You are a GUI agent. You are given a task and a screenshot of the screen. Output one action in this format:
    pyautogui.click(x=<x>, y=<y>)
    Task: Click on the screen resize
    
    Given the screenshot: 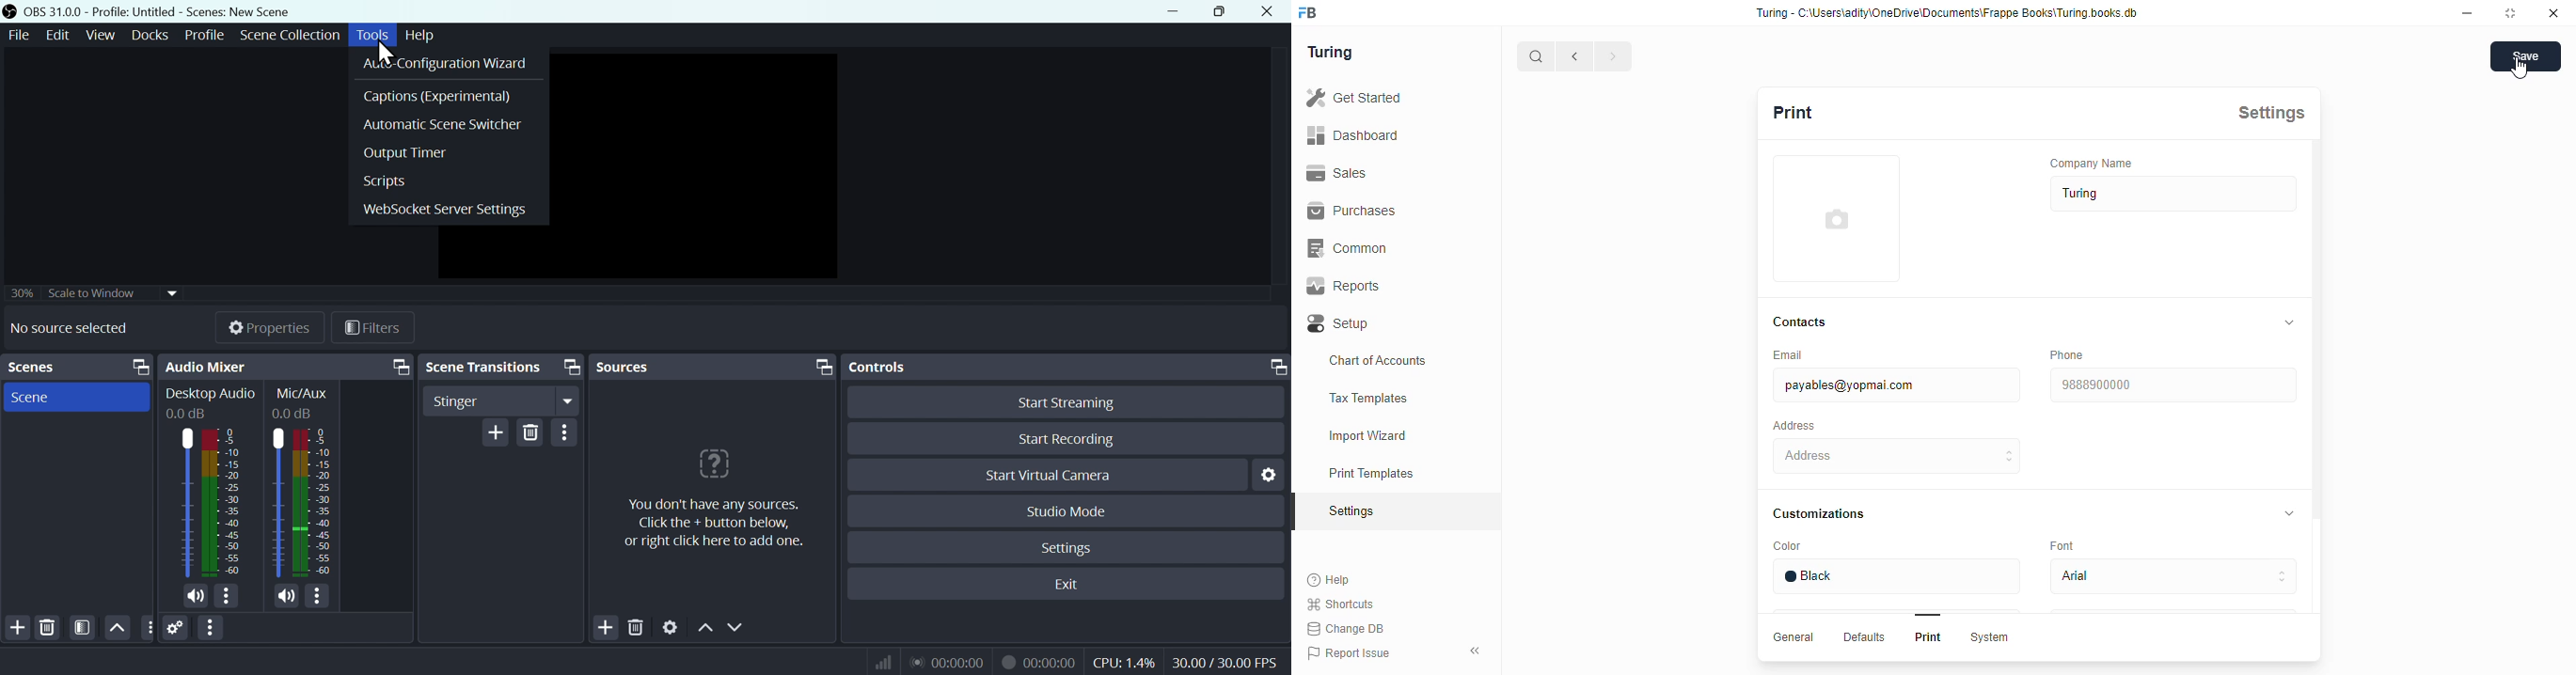 What is the action you would take?
    pyautogui.click(x=1275, y=367)
    